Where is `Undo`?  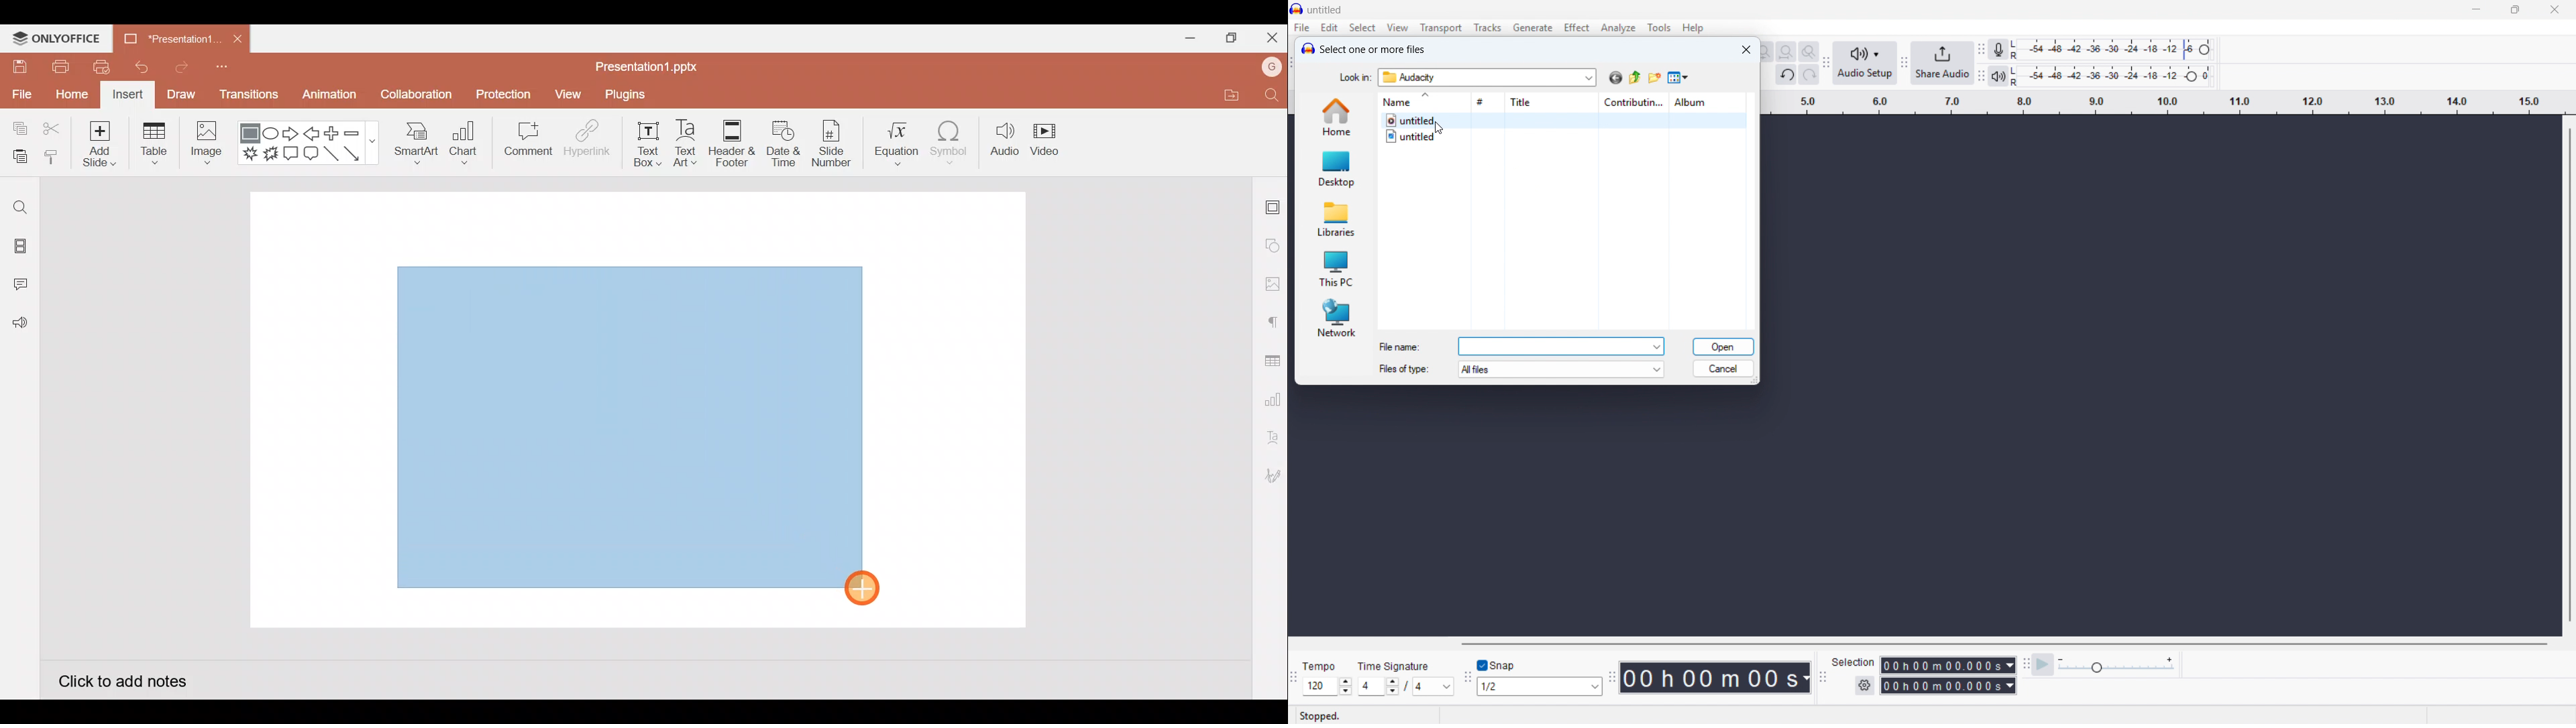 Undo is located at coordinates (1786, 75).